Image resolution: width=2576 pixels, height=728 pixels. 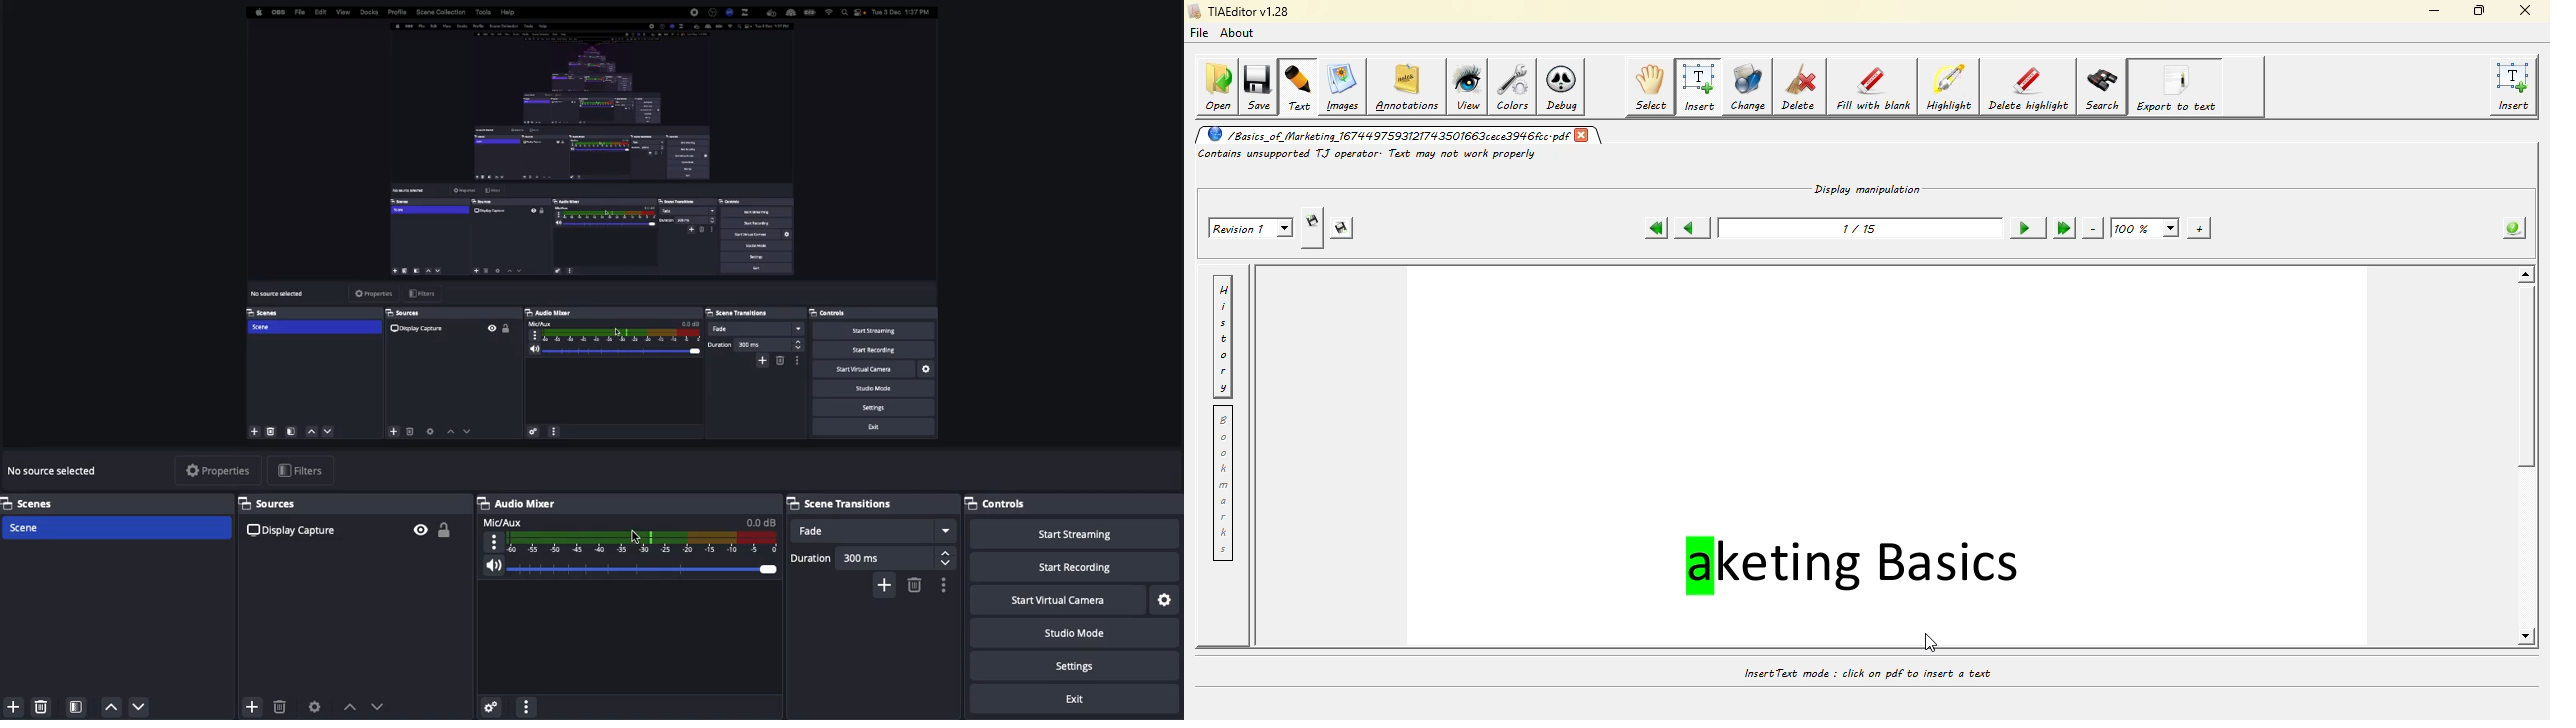 What do you see at coordinates (296, 530) in the screenshot?
I see `Display capture` at bounding box center [296, 530].